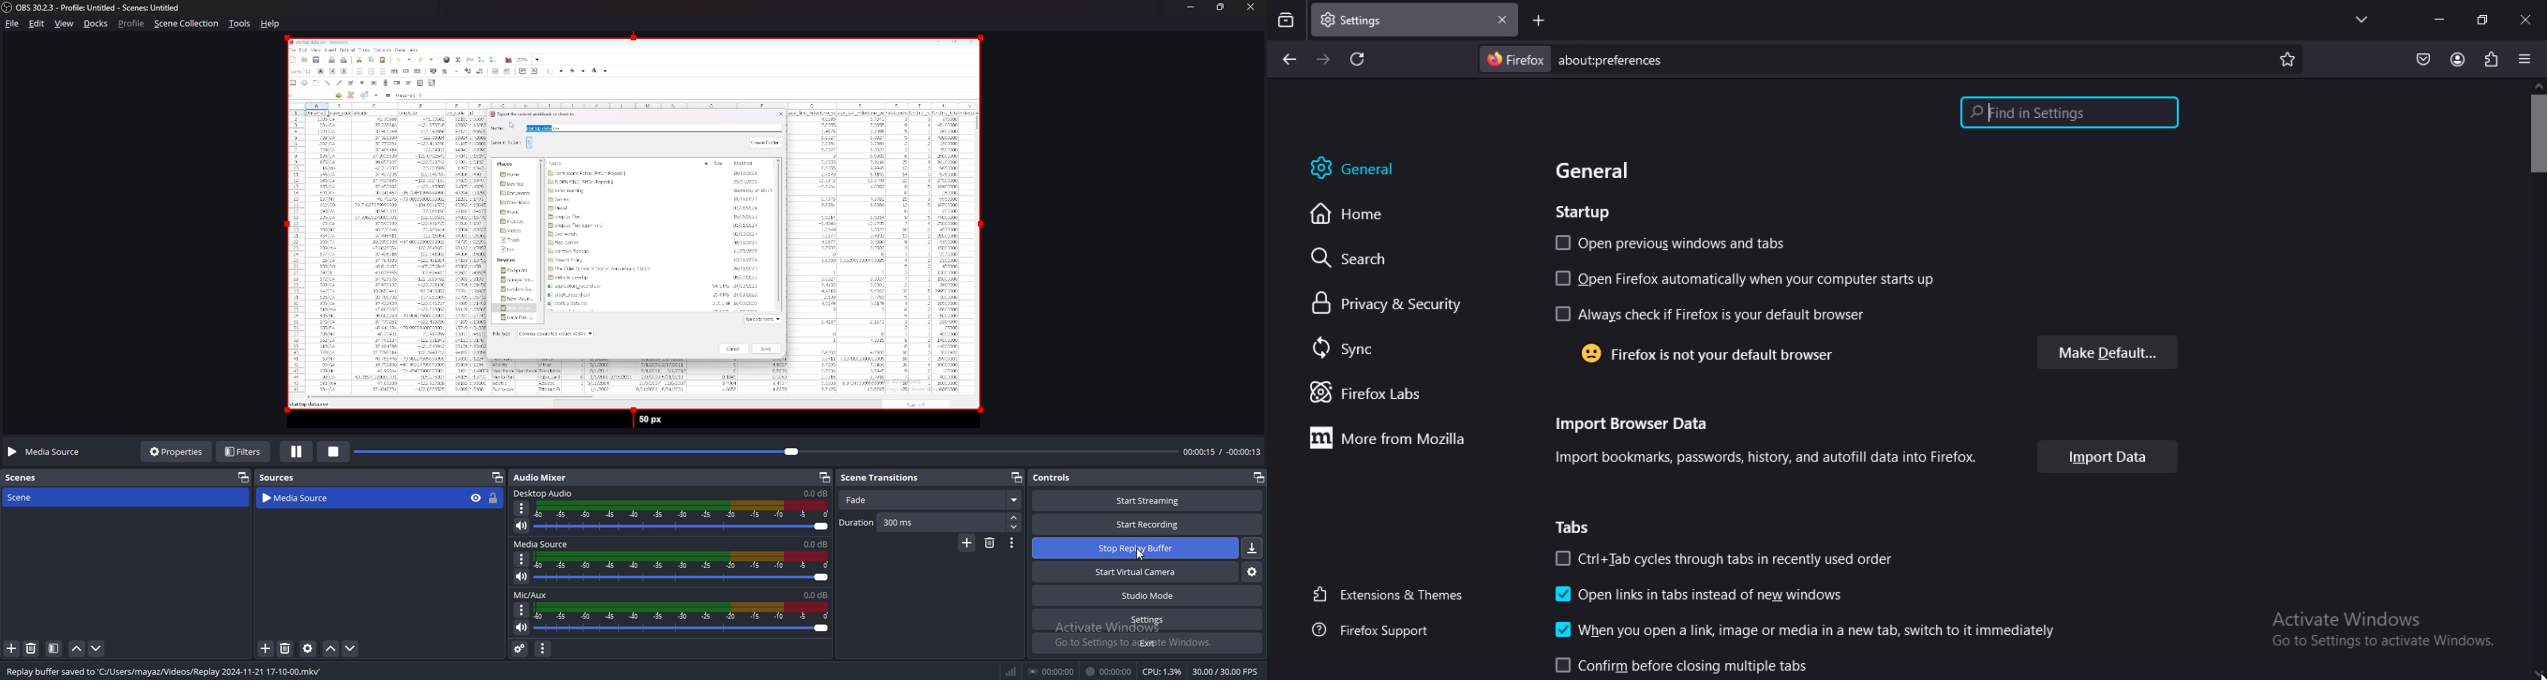  What do you see at coordinates (627, 233) in the screenshot?
I see `media` at bounding box center [627, 233].